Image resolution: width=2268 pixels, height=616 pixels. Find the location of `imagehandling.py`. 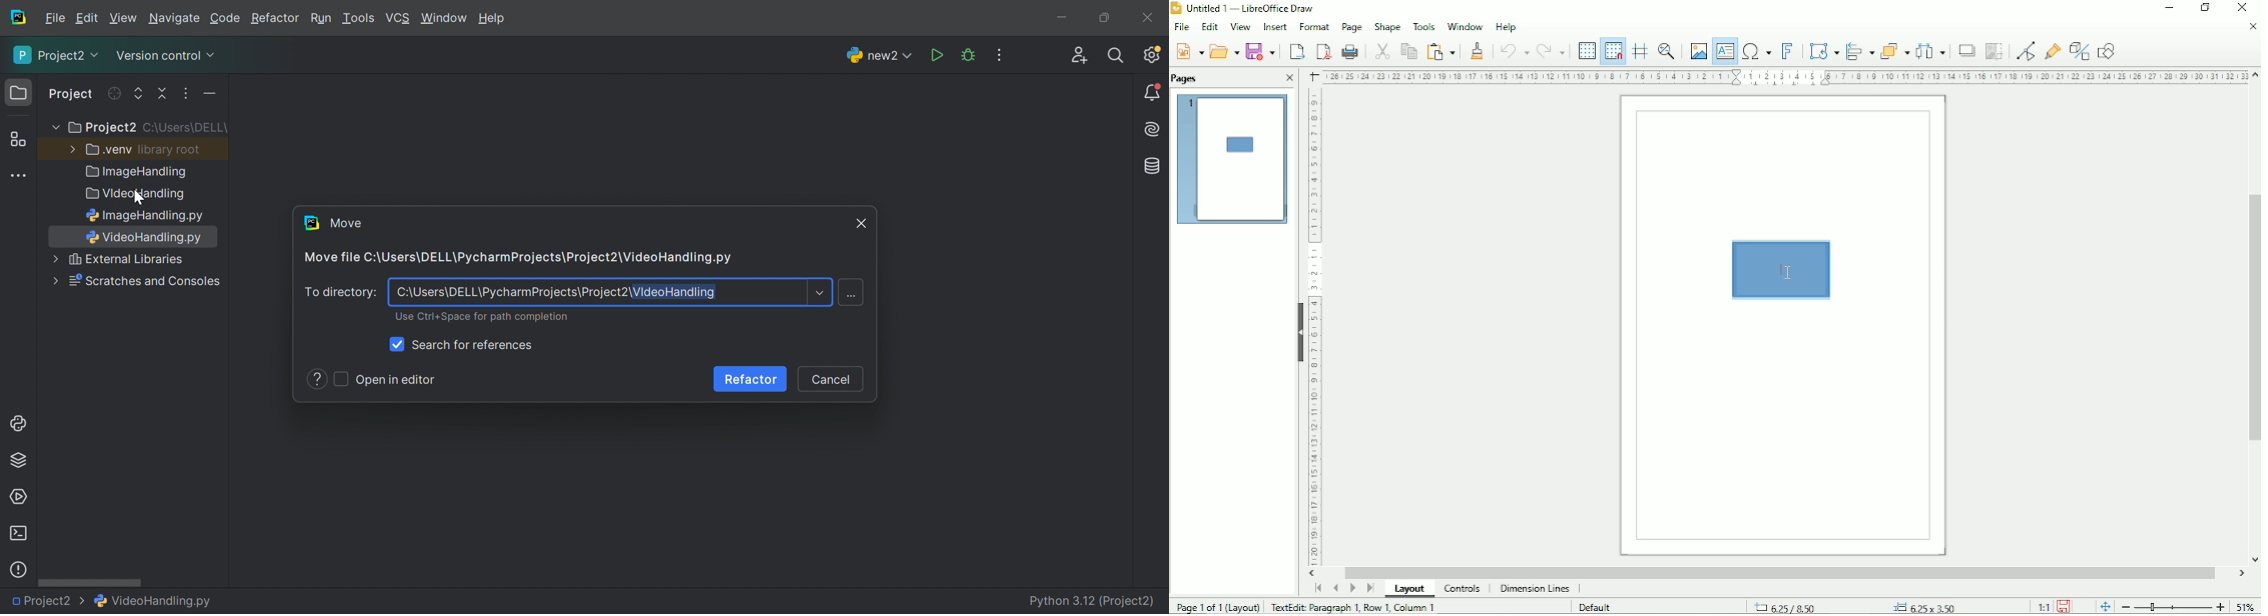

imagehandling.py is located at coordinates (142, 215).